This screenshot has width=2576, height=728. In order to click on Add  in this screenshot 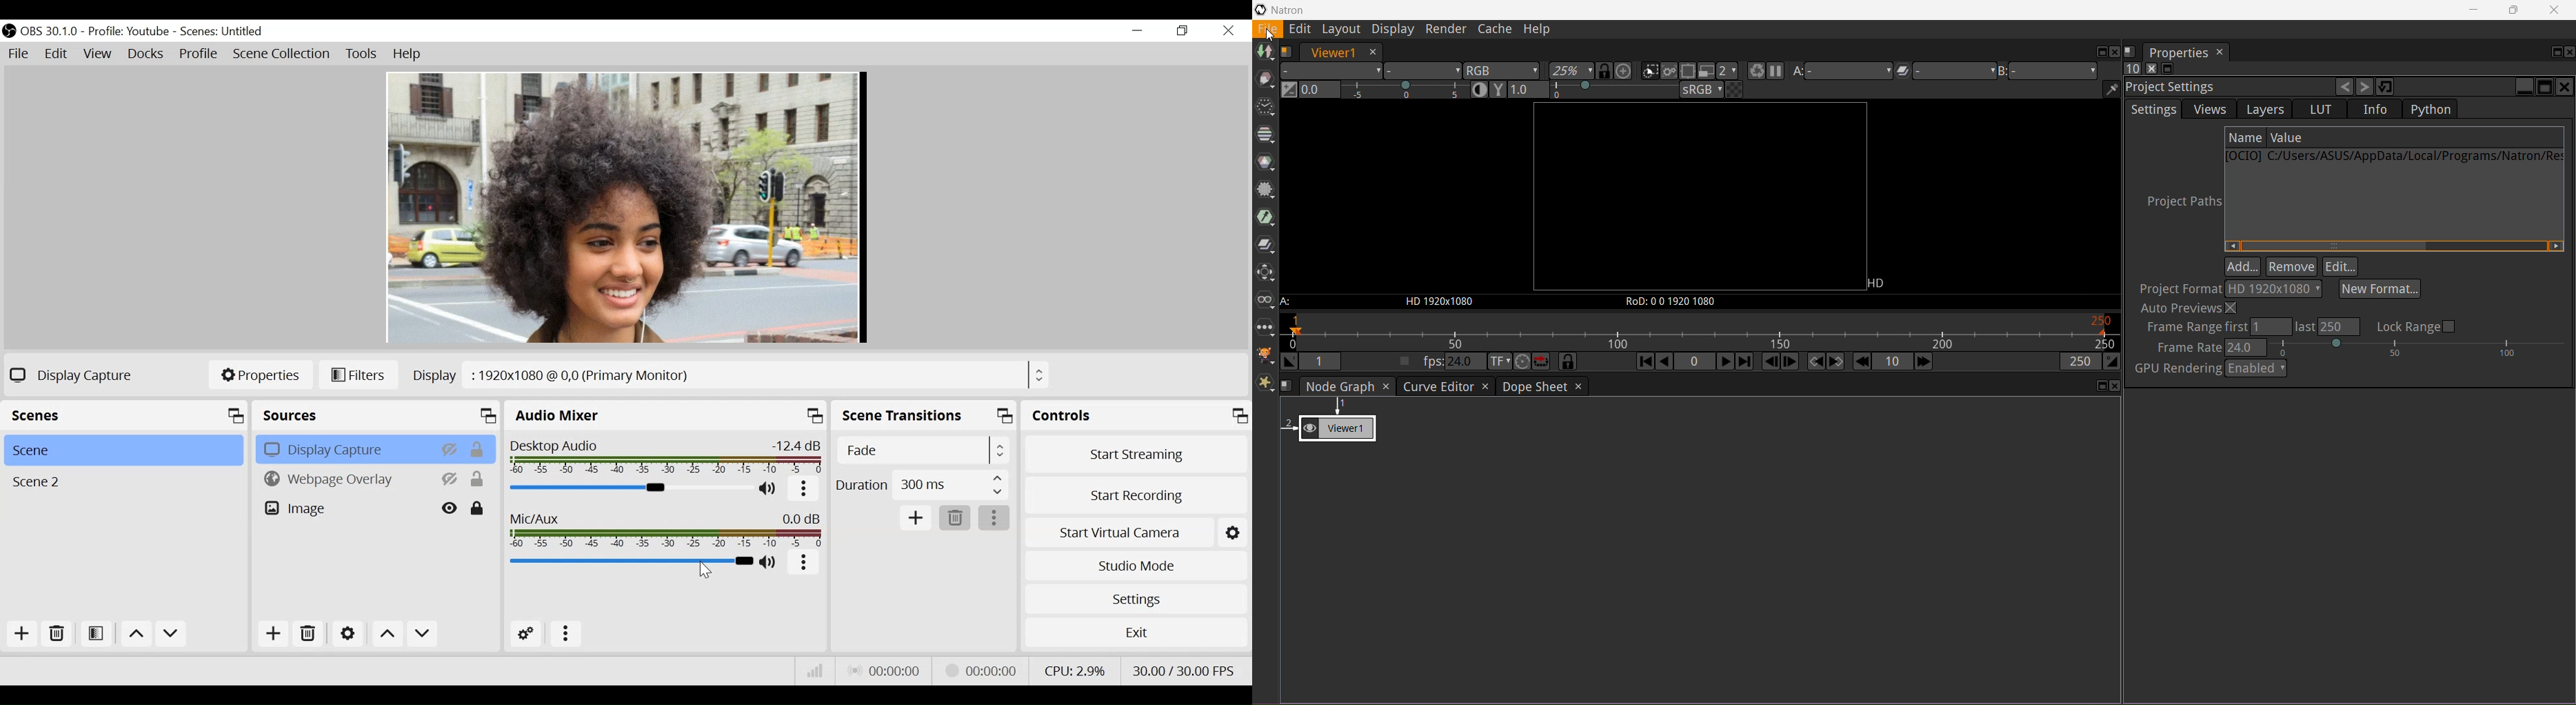, I will do `click(917, 518)`.